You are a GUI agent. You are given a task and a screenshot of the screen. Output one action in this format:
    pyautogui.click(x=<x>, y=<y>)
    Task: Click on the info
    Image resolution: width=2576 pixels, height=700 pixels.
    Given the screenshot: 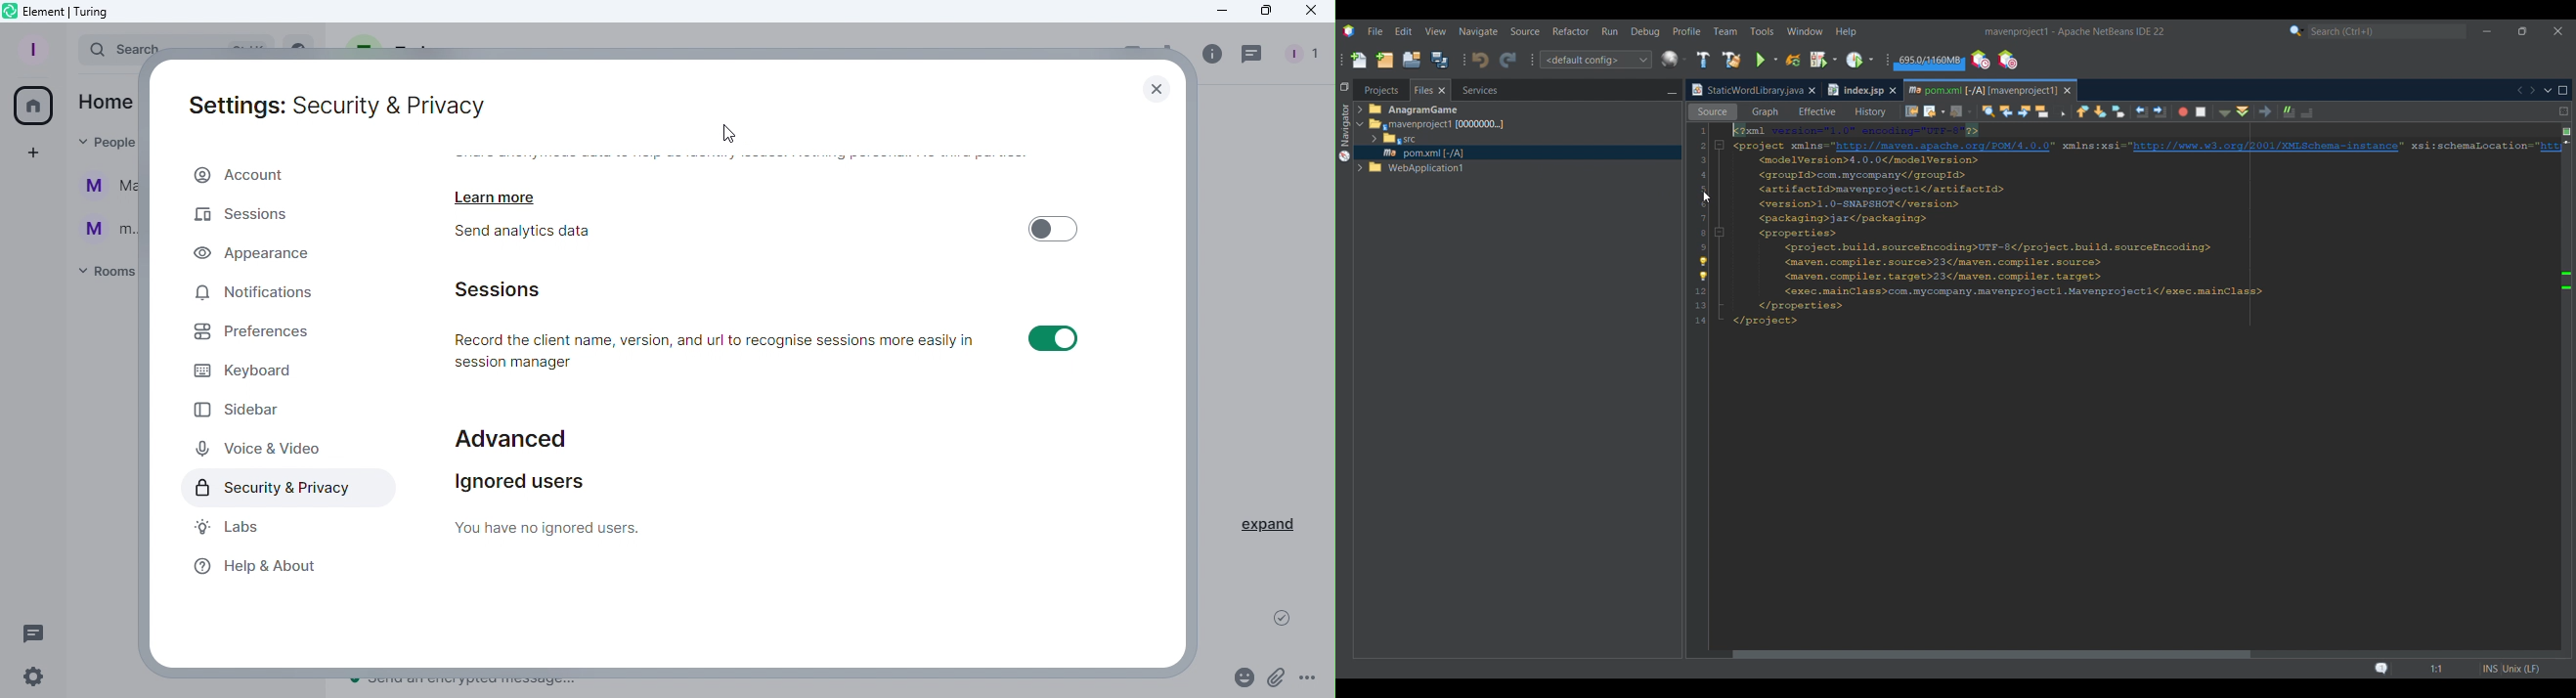 What is the action you would take?
    pyautogui.click(x=1207, y=54)
    